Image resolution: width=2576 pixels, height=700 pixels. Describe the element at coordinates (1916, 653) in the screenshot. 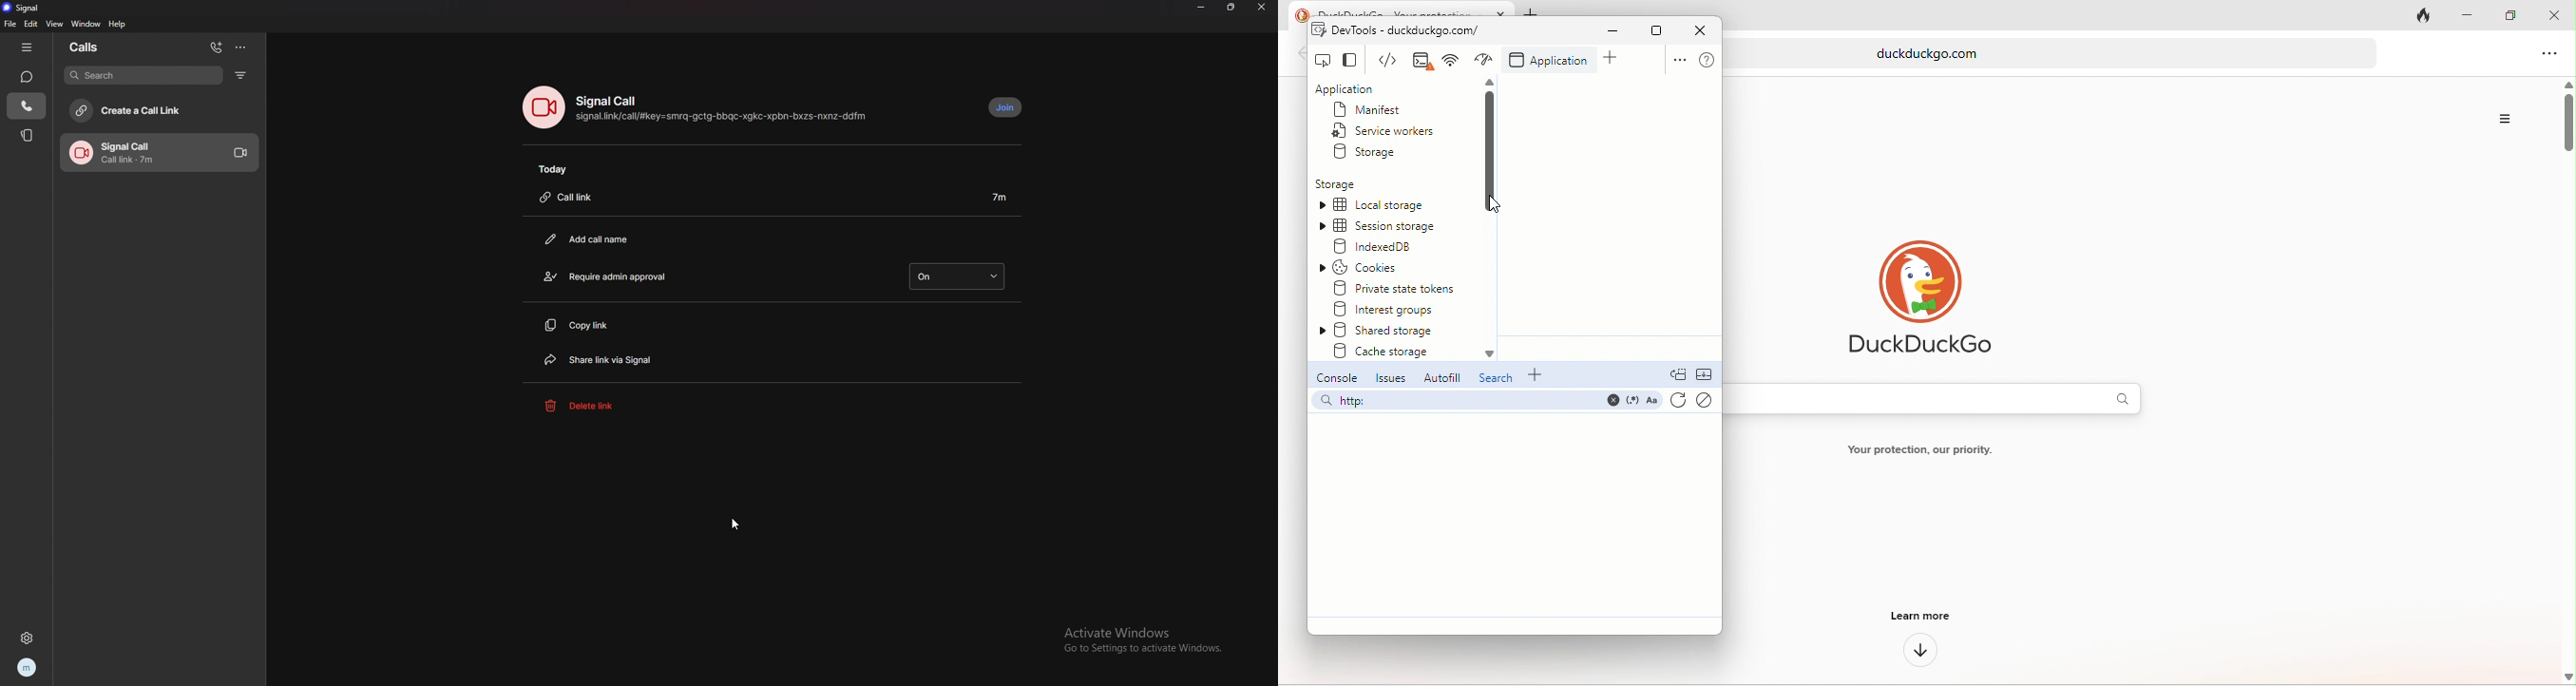

I see `down arrow` at that location.